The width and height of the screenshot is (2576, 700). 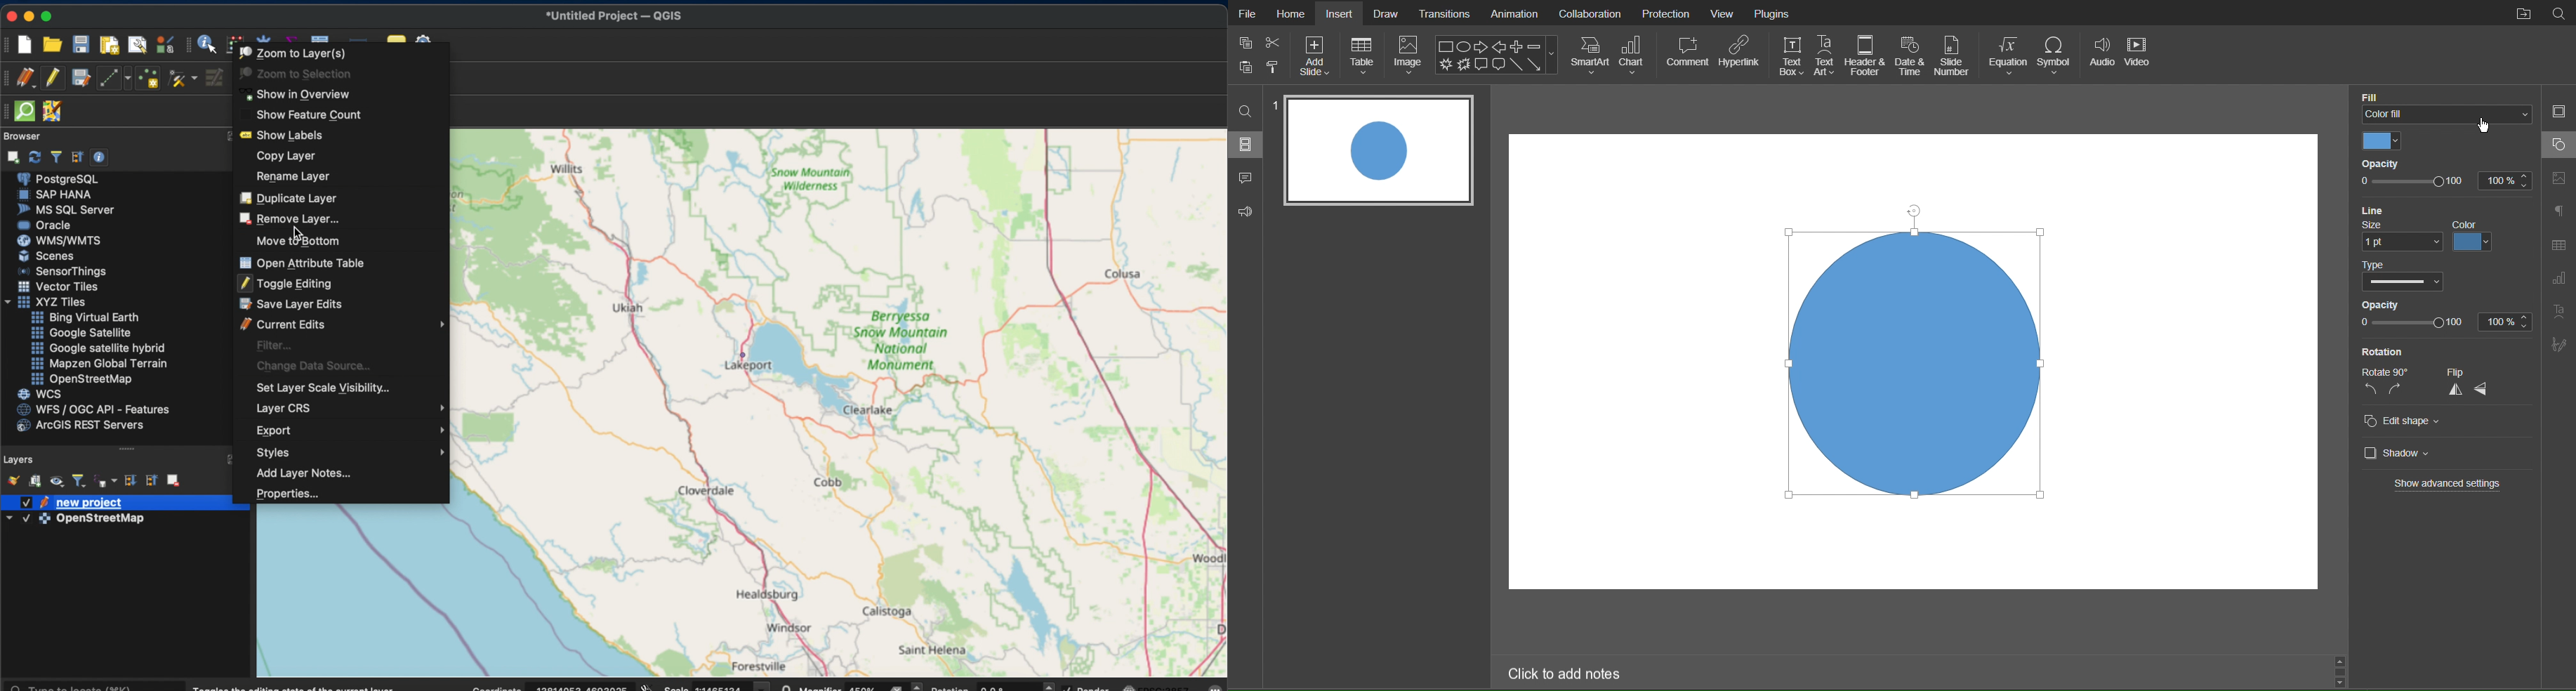 What do you see at coordinates (99, 157) in the screenshot?
I see `enable/ disable properties widget` at bounding box center [99, 157].